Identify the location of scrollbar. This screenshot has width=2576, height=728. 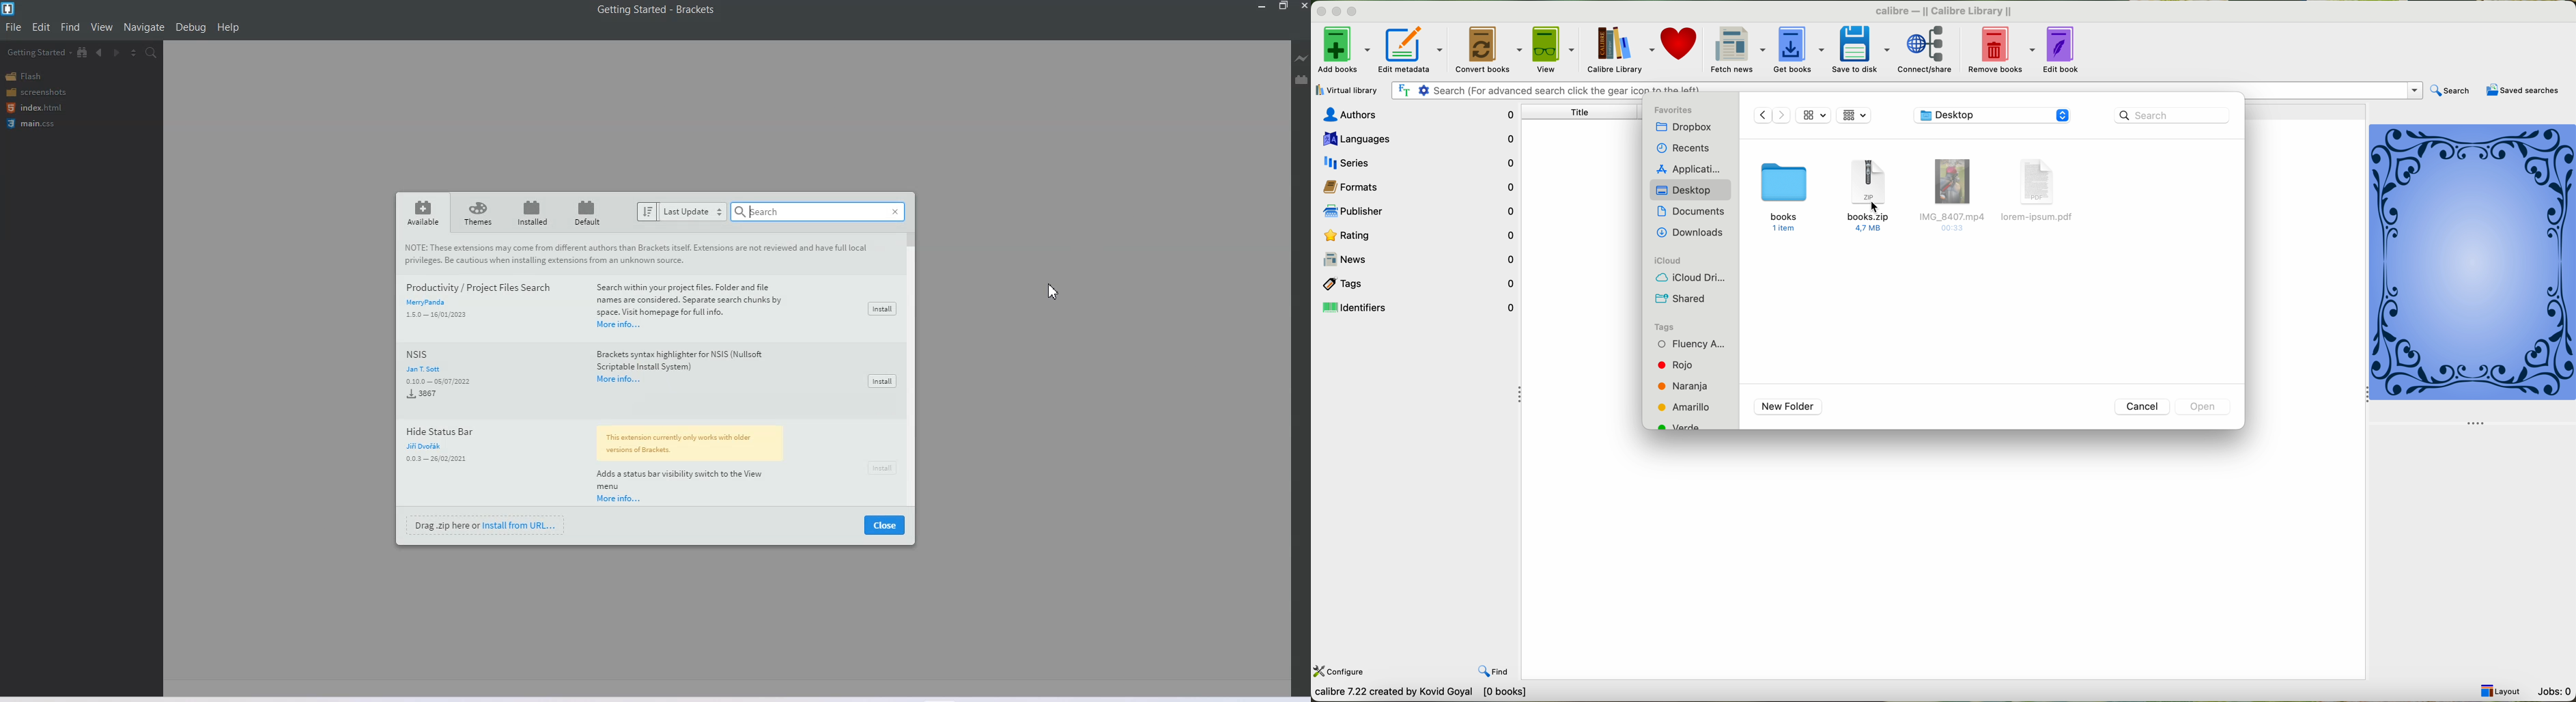
(915, 369).